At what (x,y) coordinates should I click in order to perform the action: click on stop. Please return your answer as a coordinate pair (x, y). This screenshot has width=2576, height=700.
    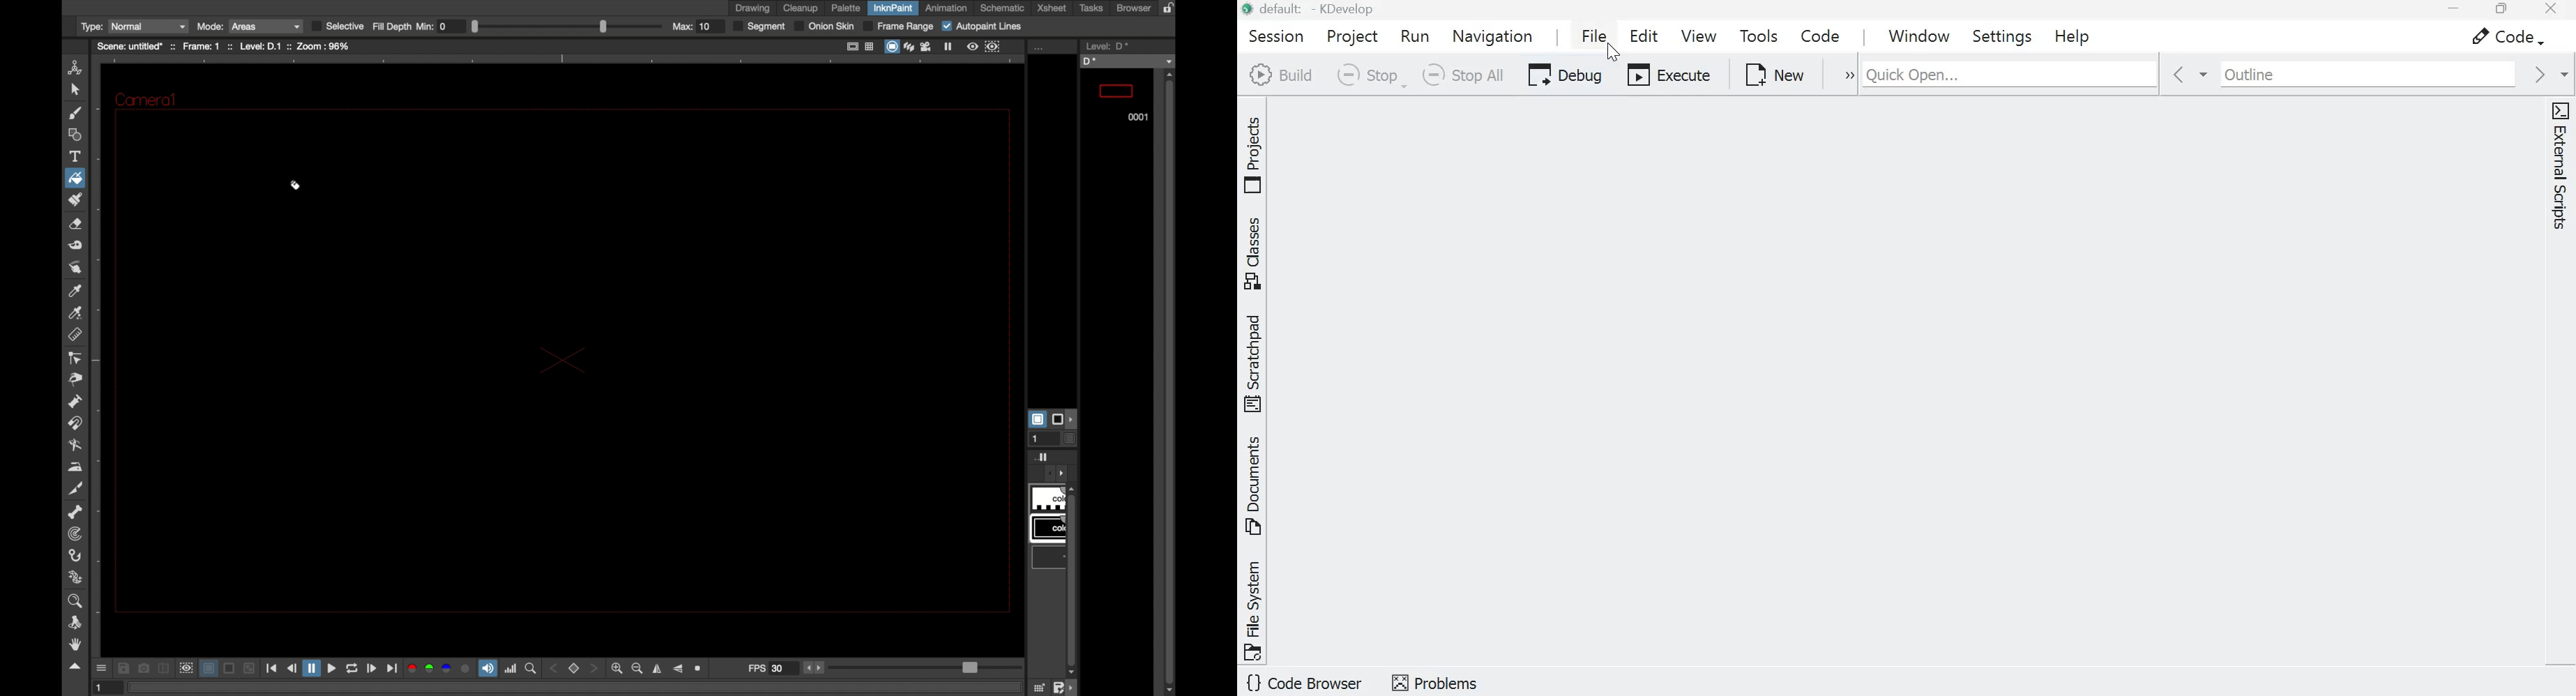
    Looking at the image, I should click on (576, 668).